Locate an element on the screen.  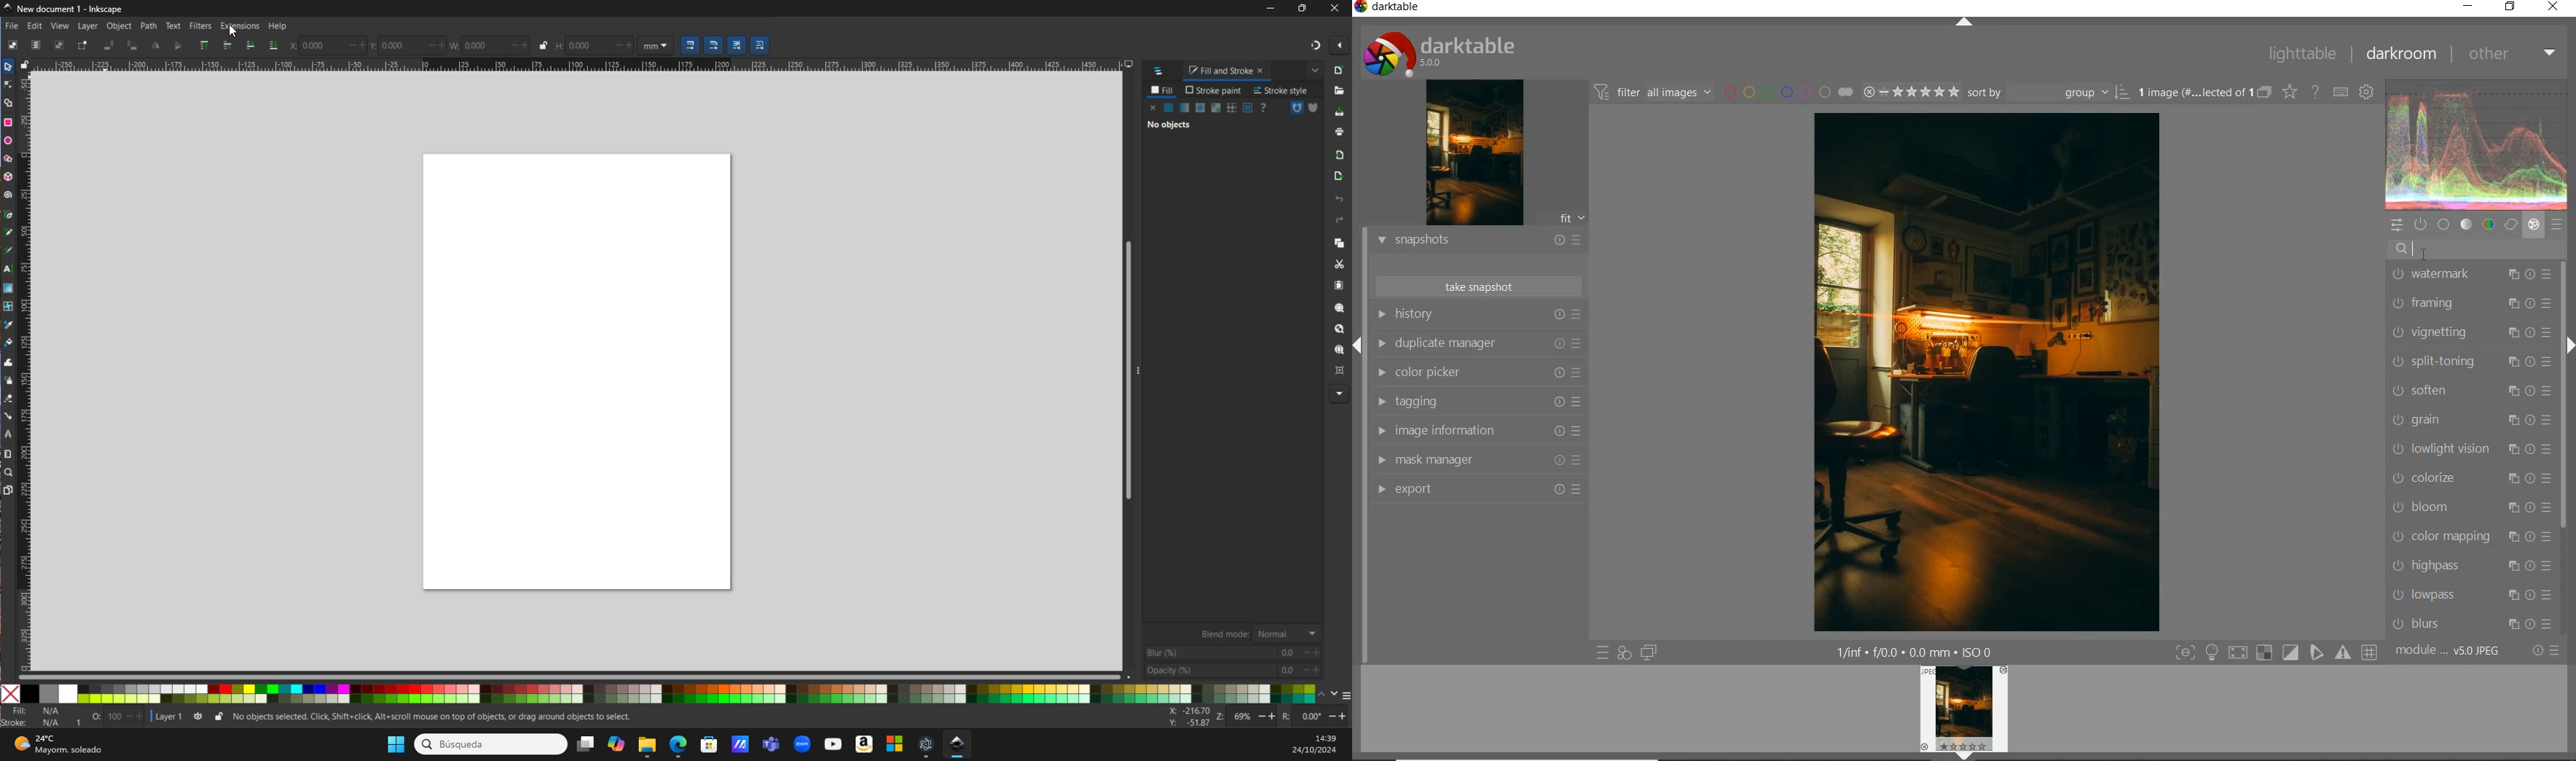
snapshots is located at coordinates (1477, 241).